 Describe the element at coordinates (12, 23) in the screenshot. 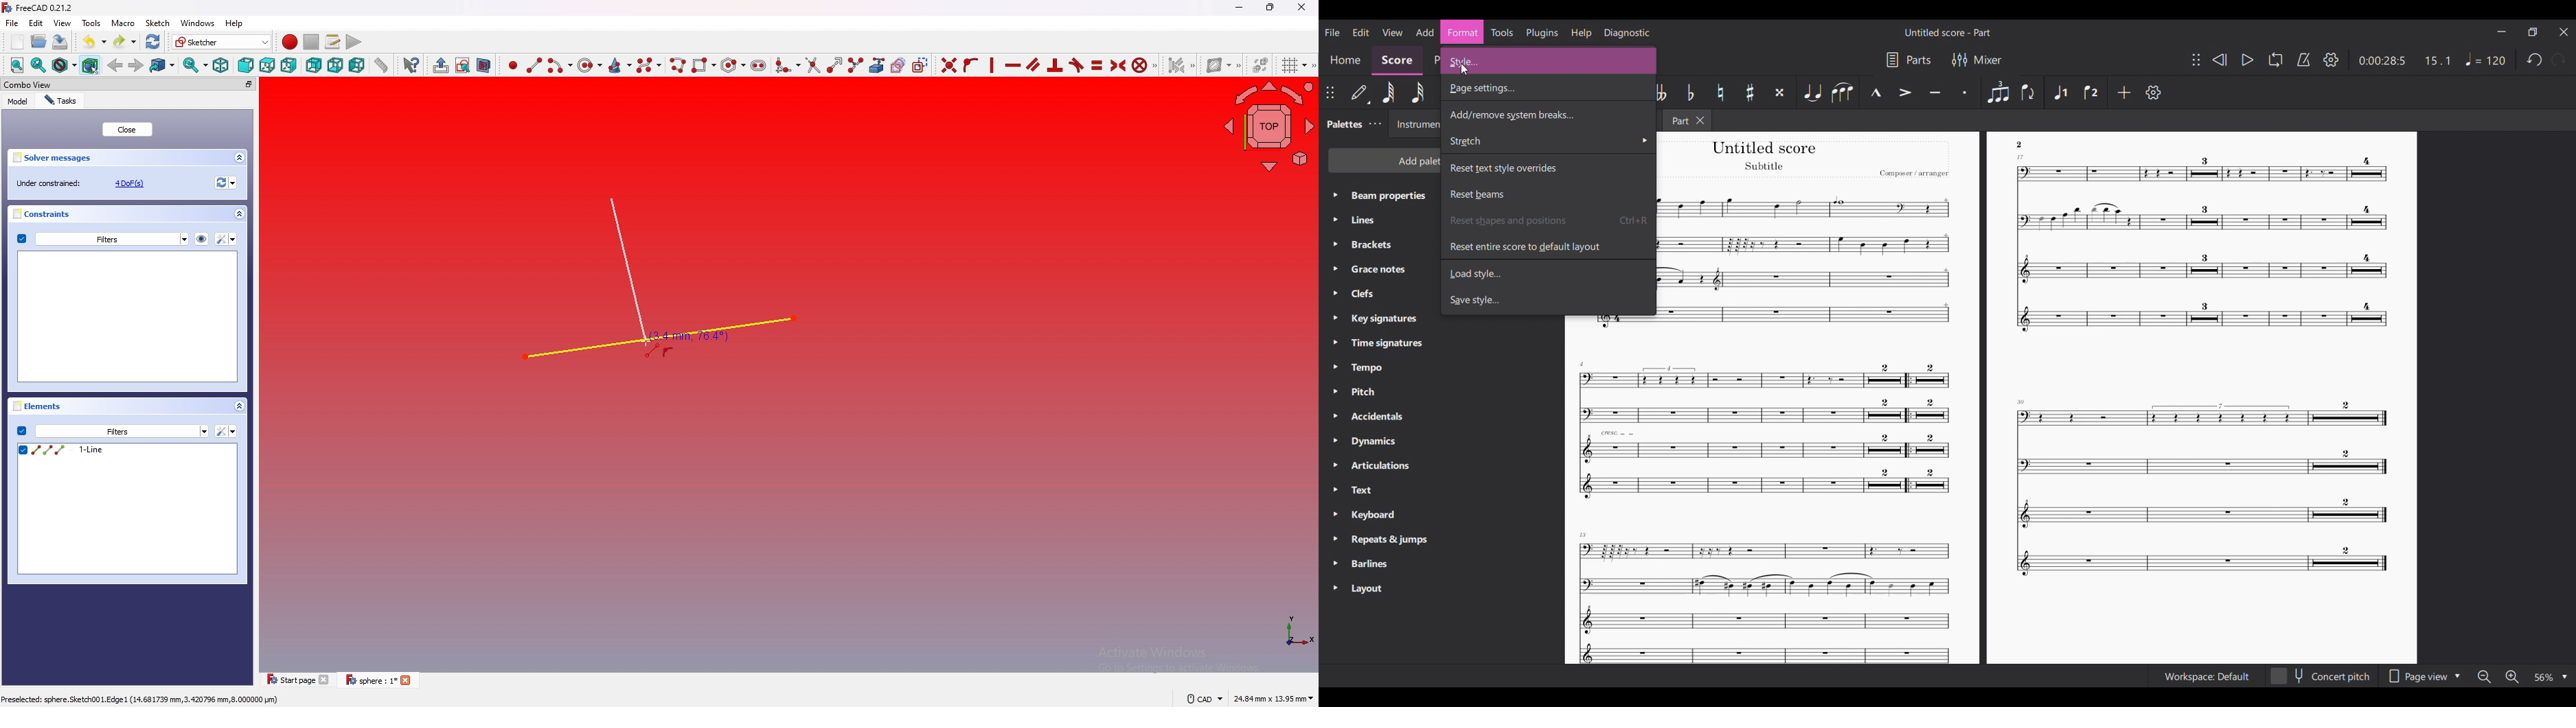

I see `File` at that location.